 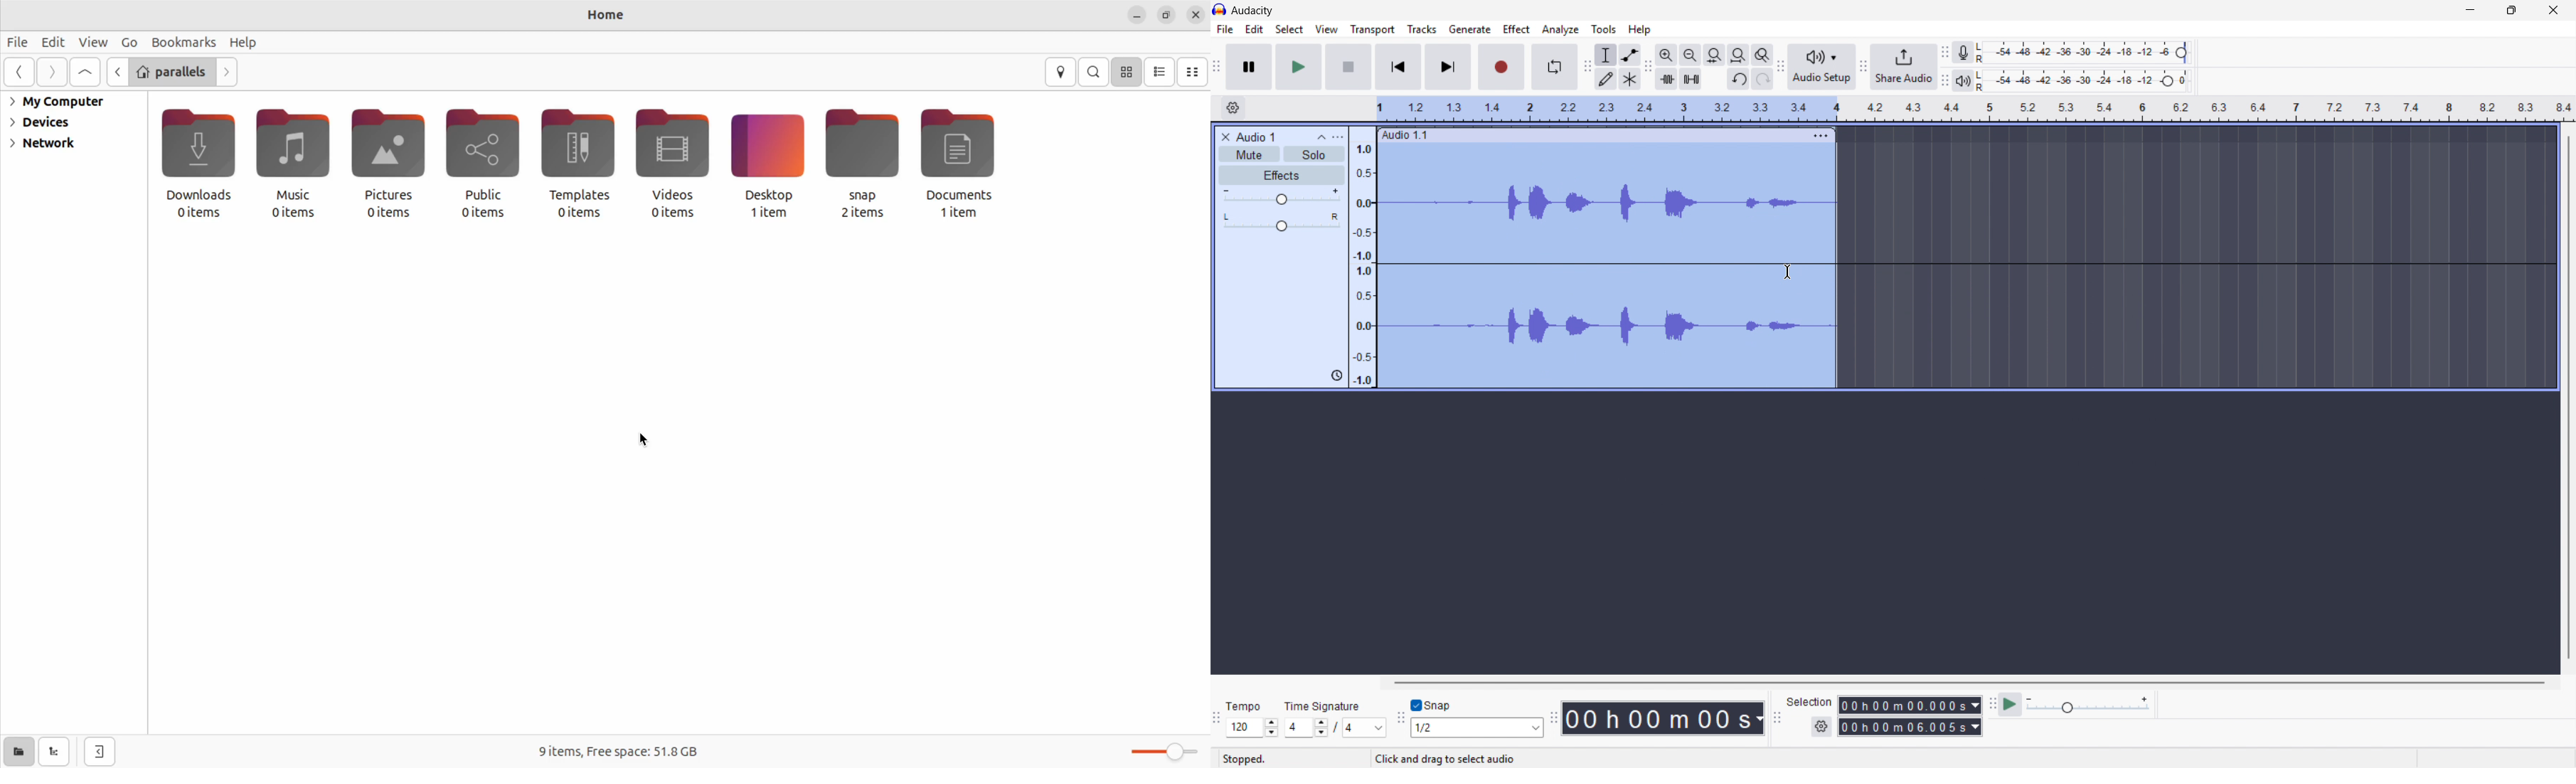 I want to click on Trim audio outside selection, so click(x=1666, y=78).